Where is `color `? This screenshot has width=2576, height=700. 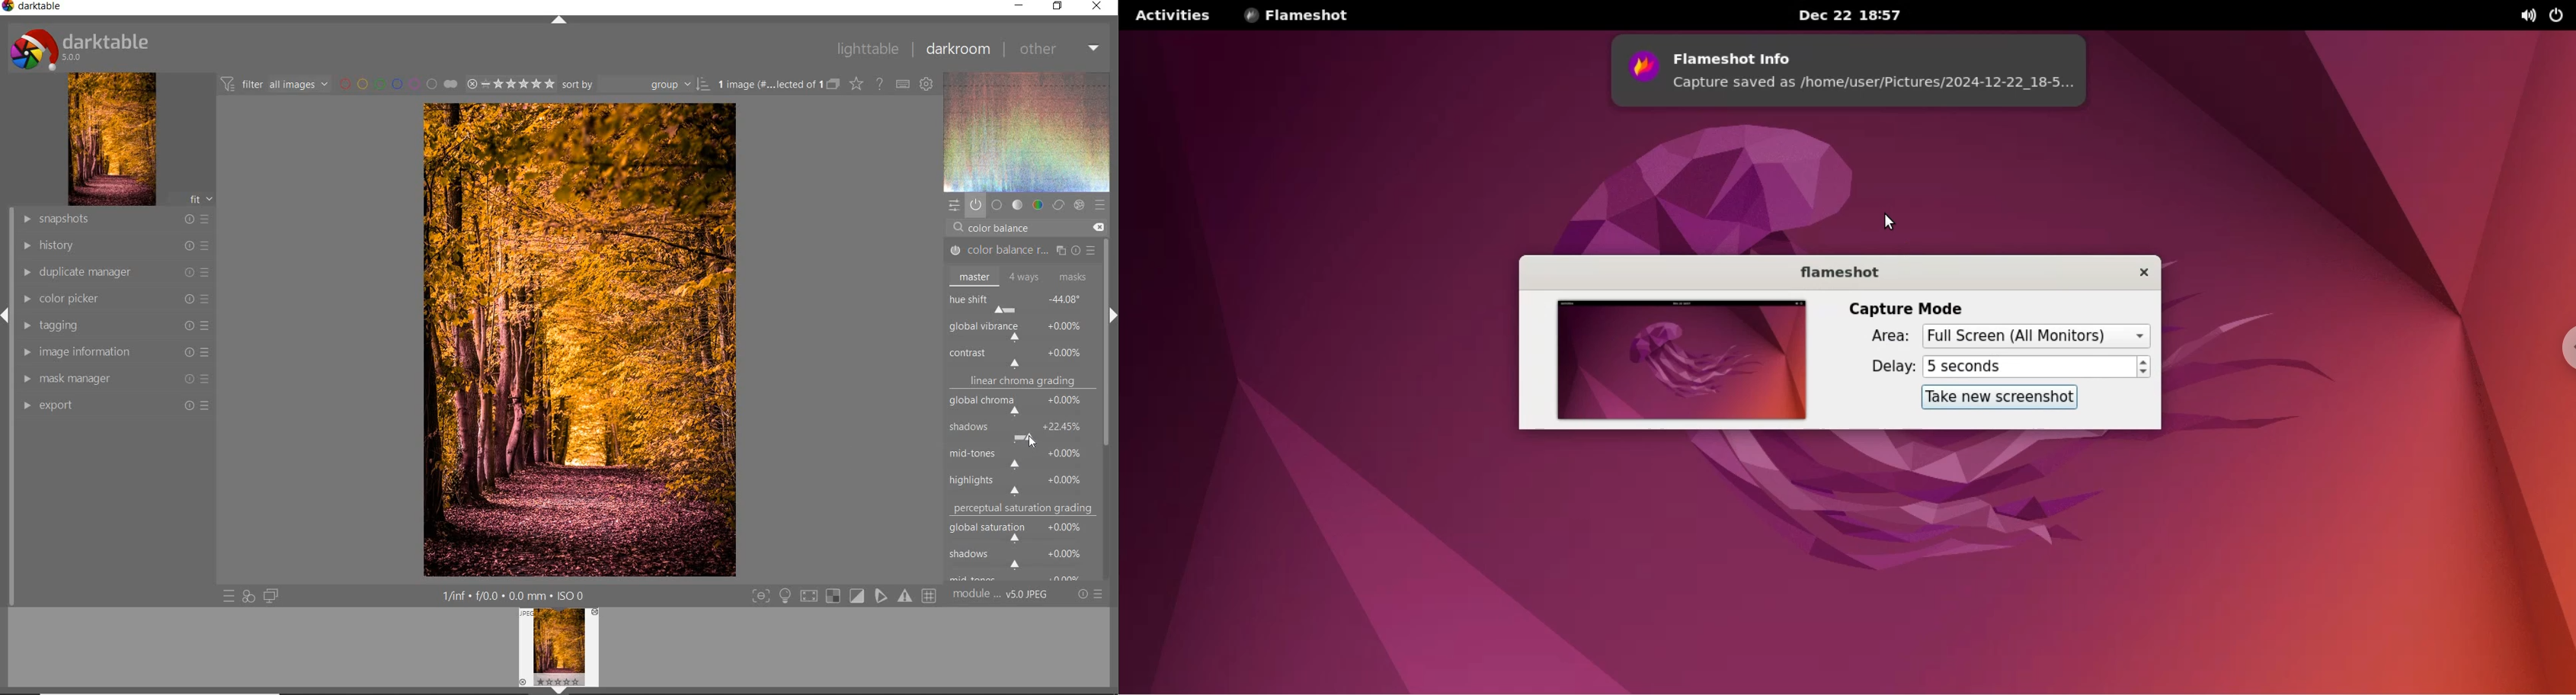 color  is located at coordinates (1037, 205).